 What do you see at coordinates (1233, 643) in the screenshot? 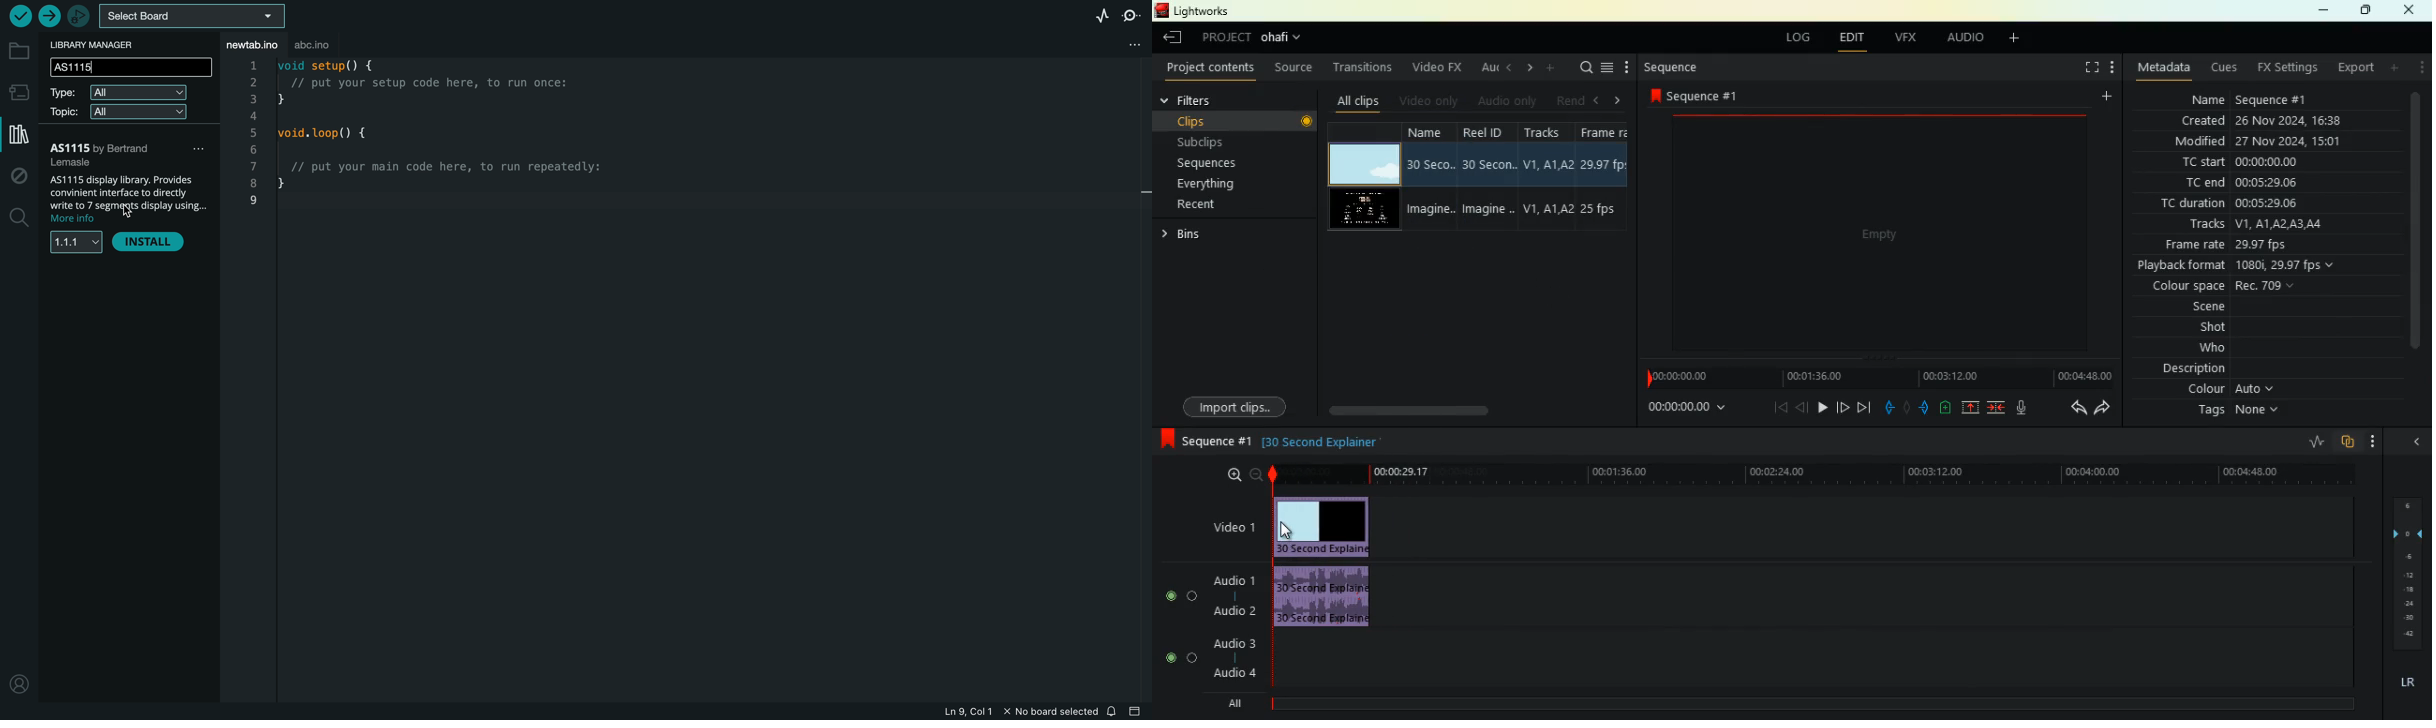
I see `audio 3` at bounding box center [1233, 643].